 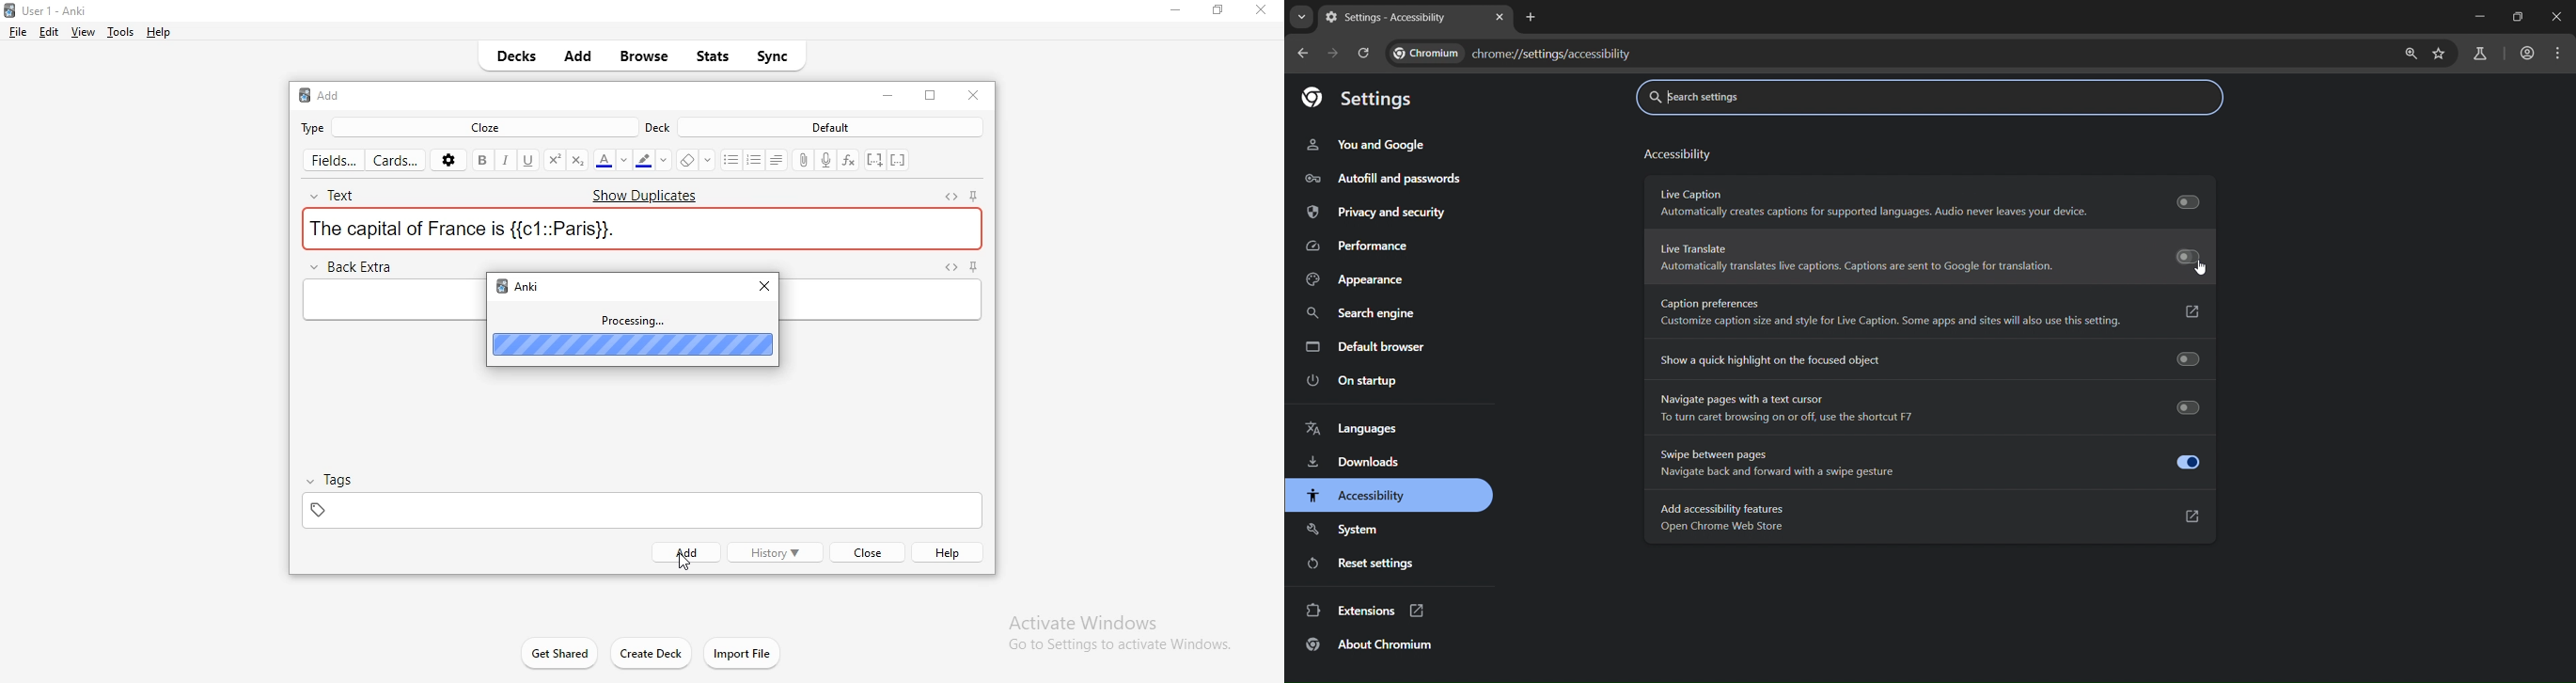 I want to click on font color, so click(x=655, y=159).